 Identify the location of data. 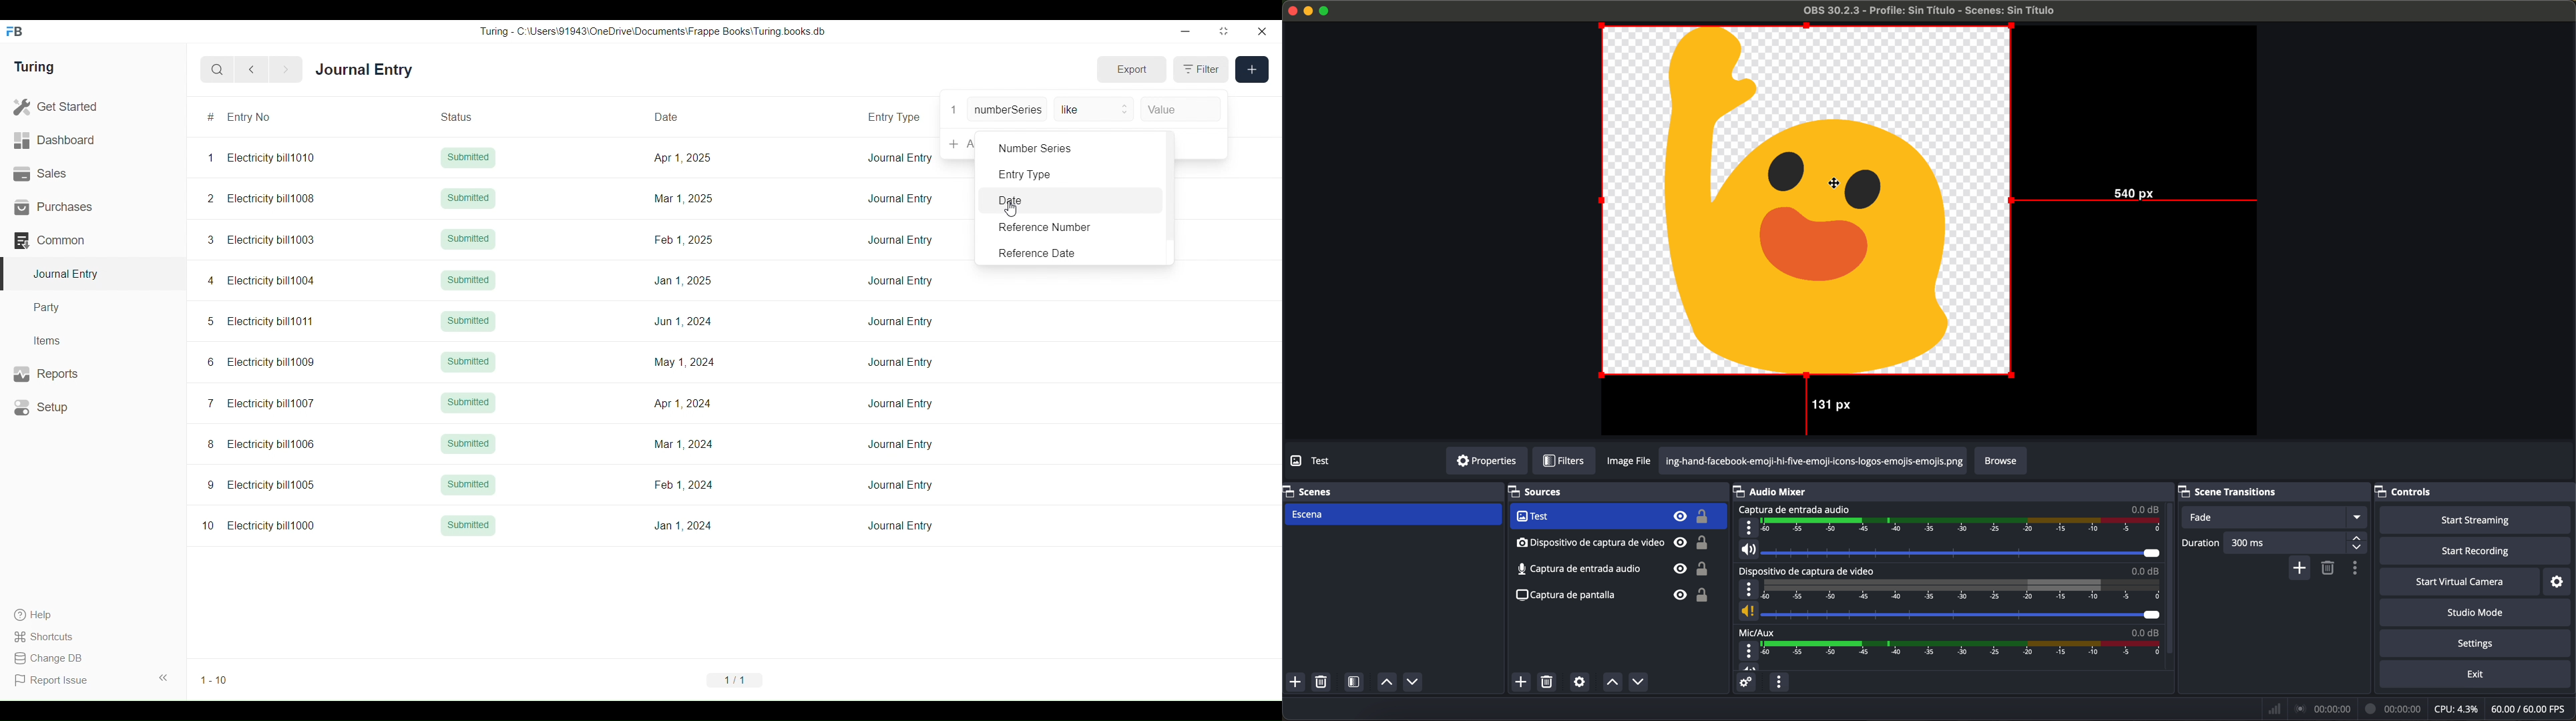
(2419, 709).